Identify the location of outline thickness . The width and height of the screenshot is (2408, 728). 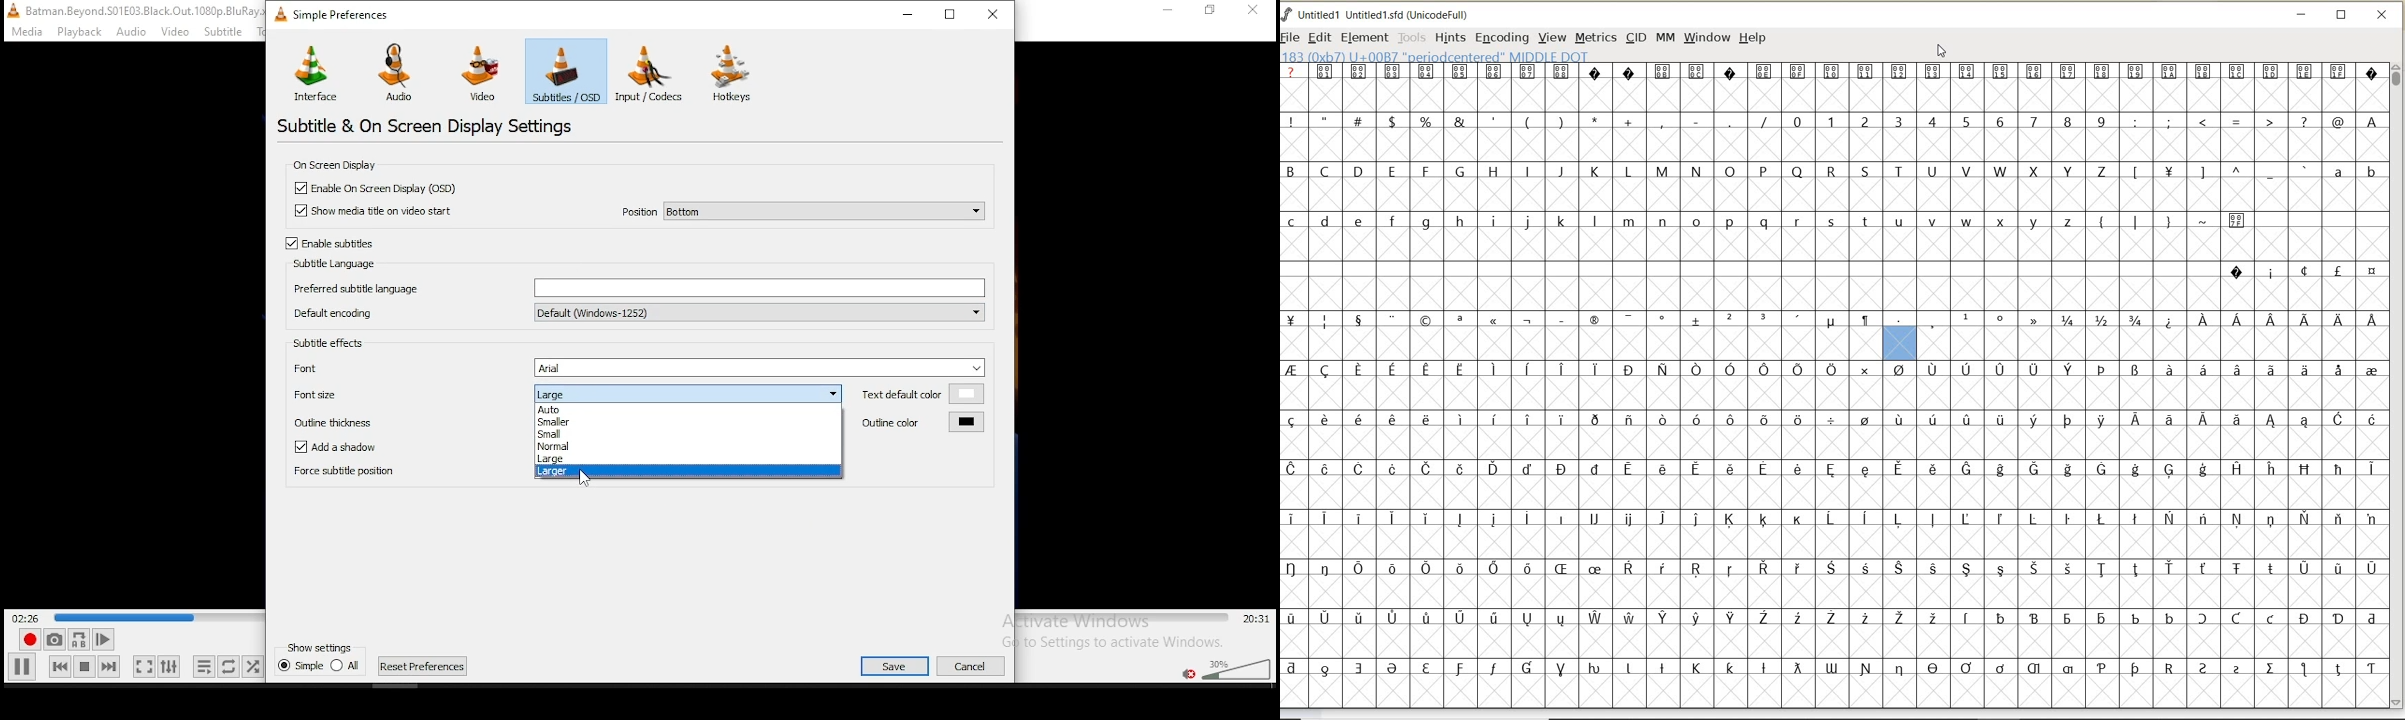
(406, 421).